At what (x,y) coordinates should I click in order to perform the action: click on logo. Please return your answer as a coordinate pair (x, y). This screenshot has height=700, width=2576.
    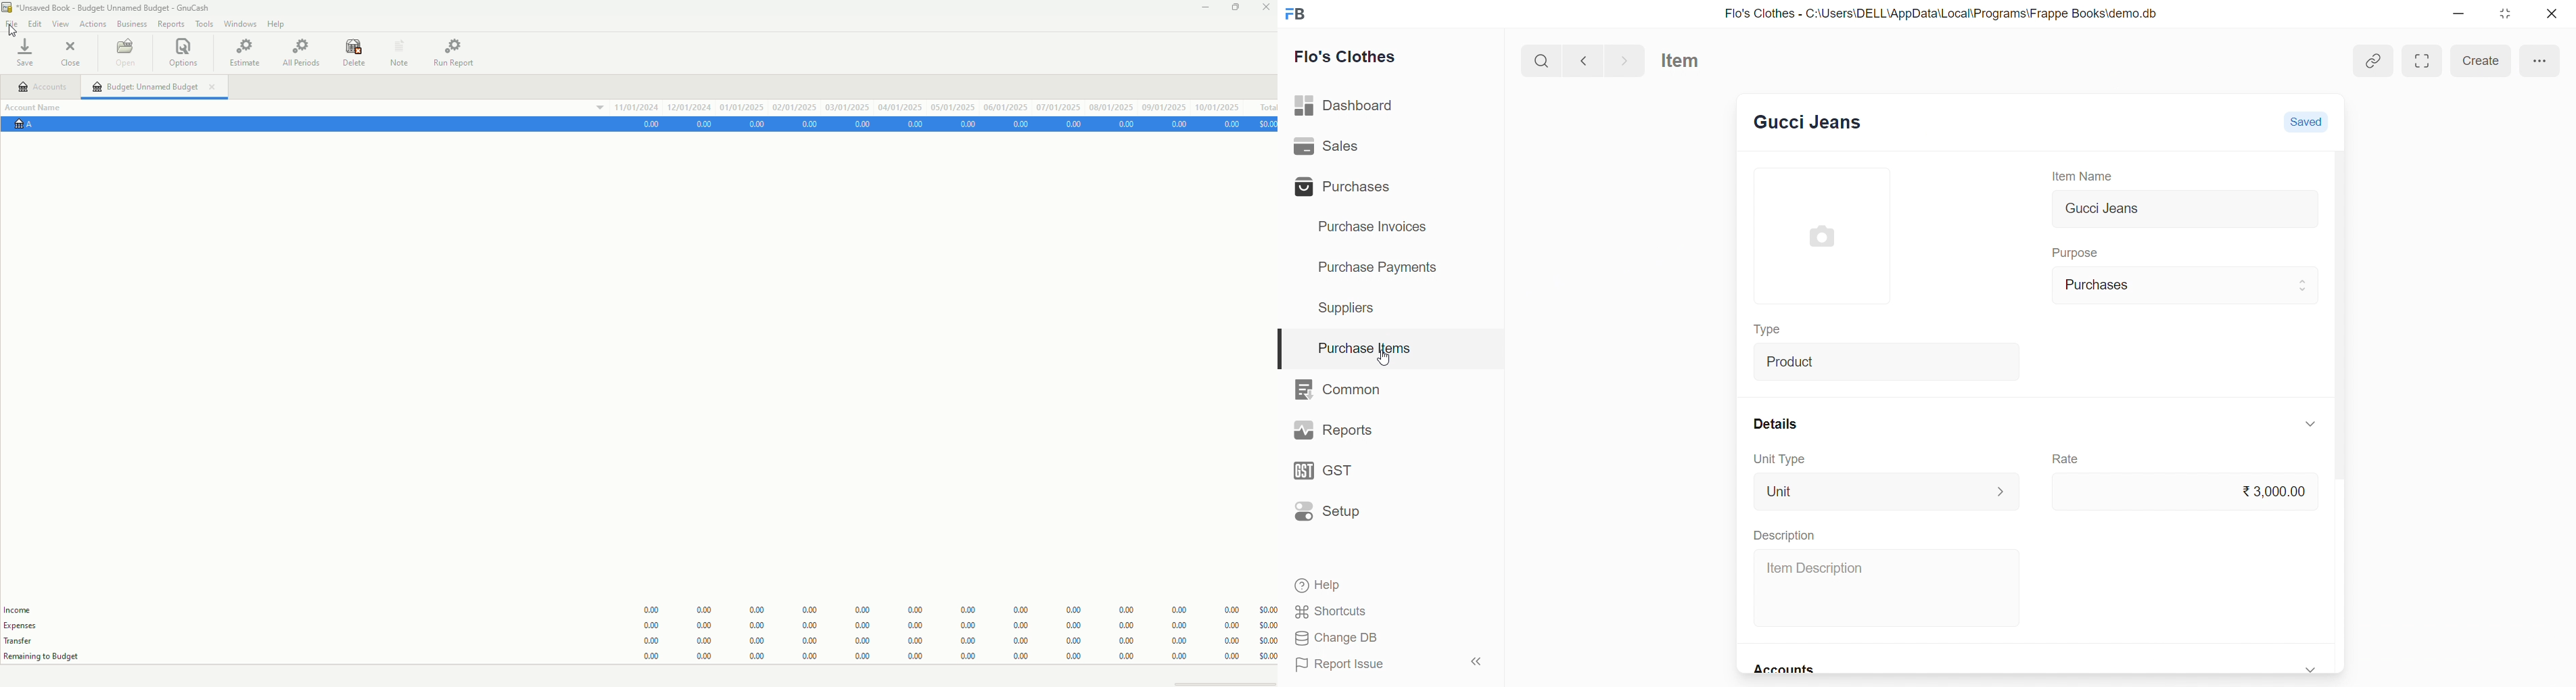
    Looking at the image, I should click on (1295, 14).